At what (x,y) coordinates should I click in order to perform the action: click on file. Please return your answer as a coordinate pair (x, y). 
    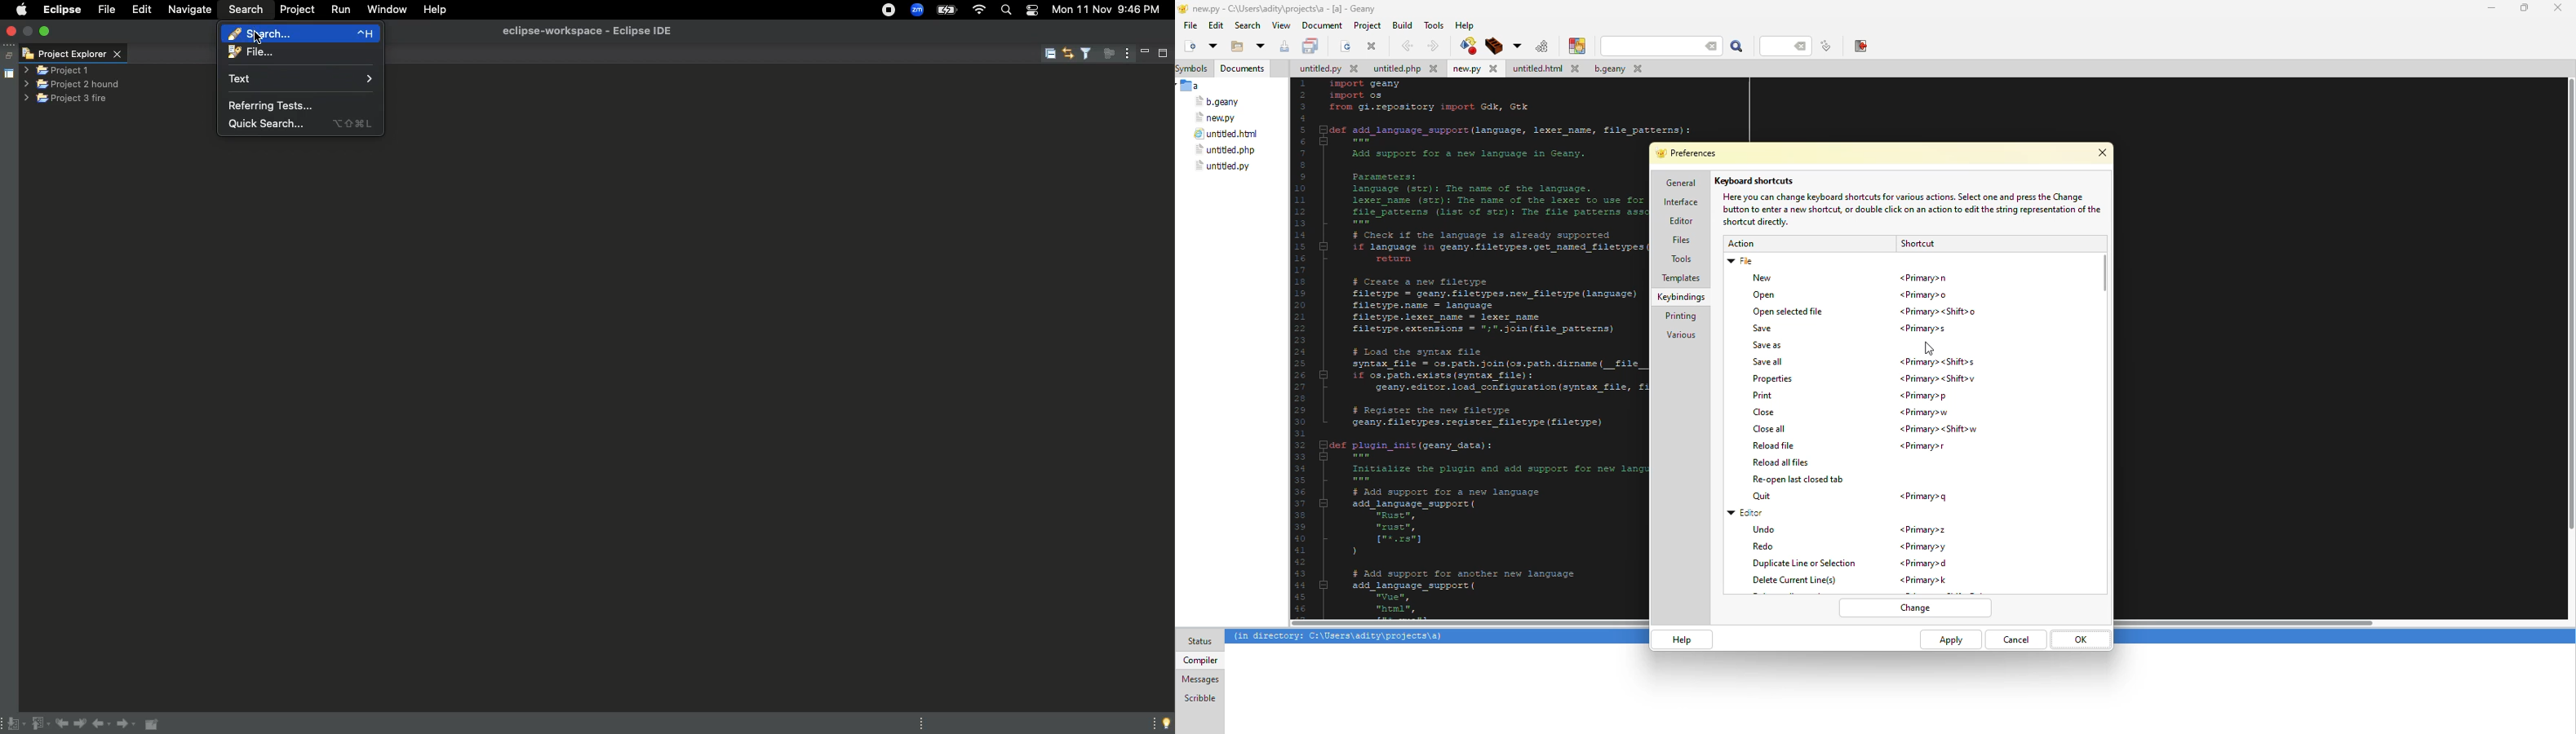
    Looking at the image, I should click on (1474, 69).